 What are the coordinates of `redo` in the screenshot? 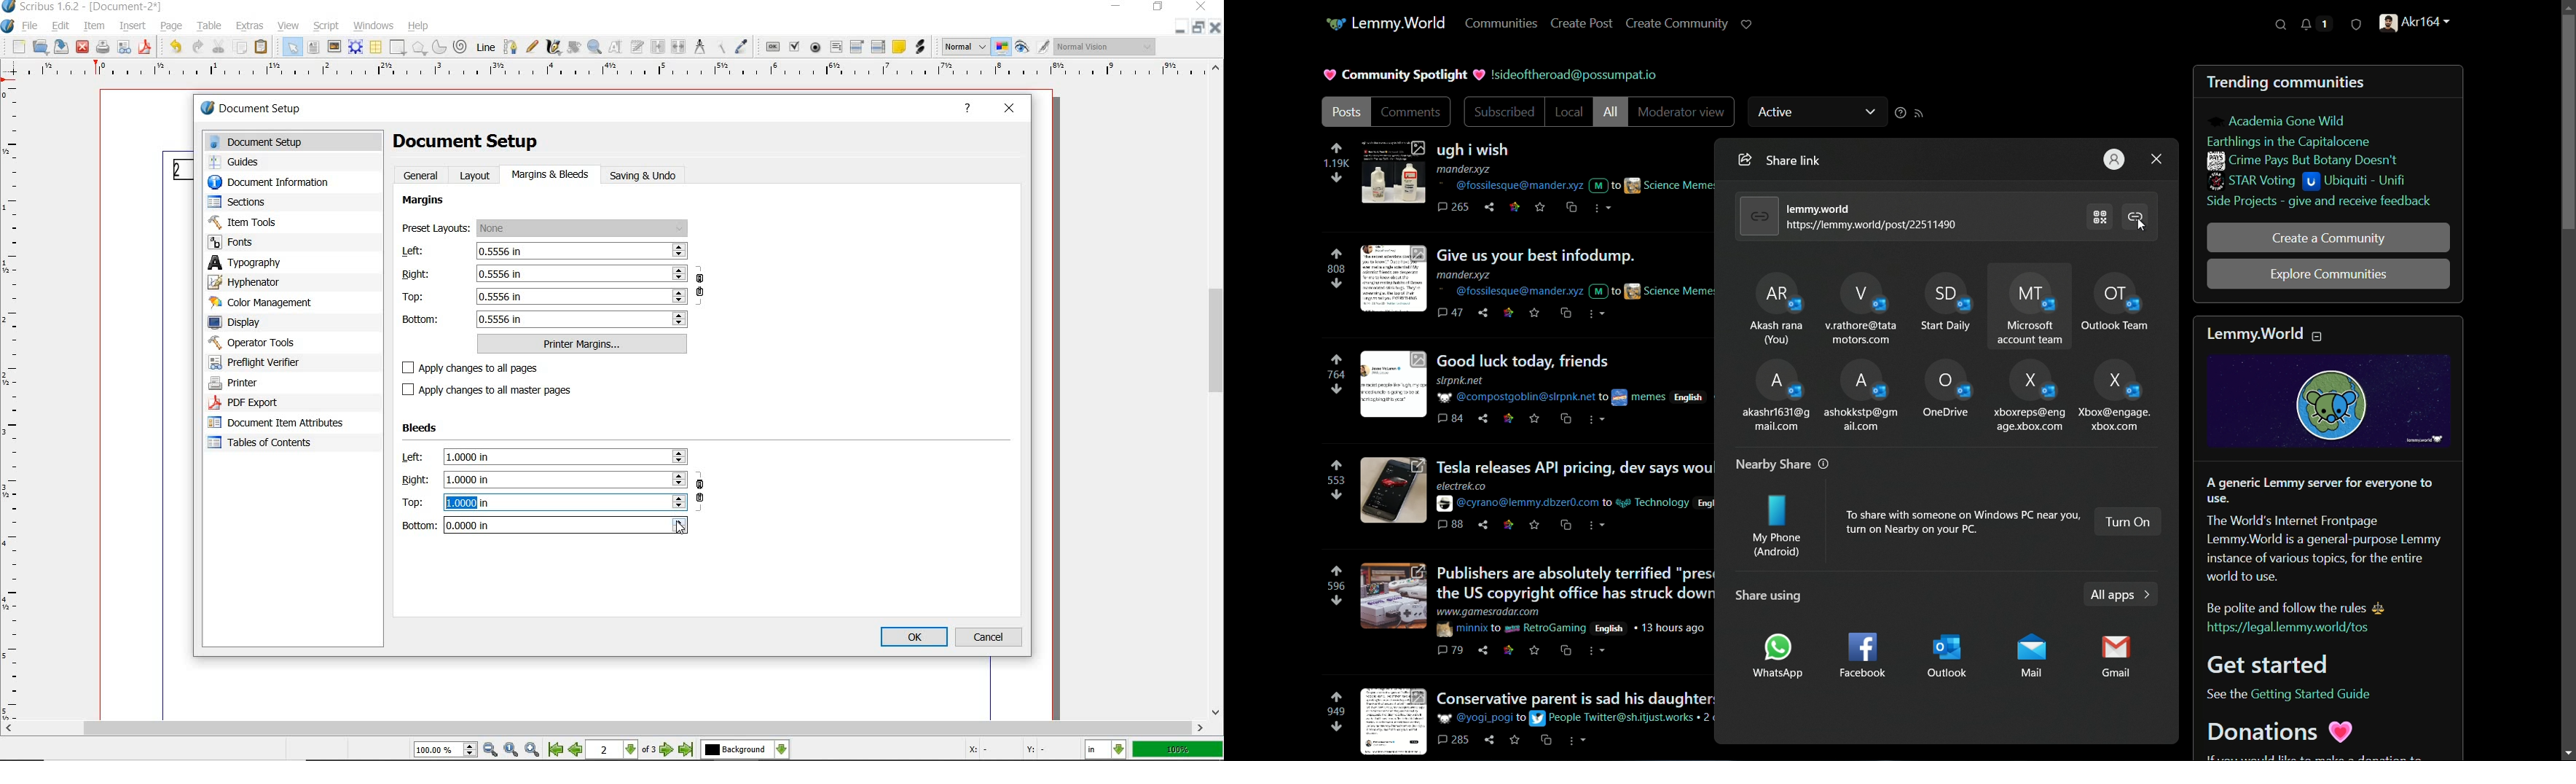 It's located at (196, 47).